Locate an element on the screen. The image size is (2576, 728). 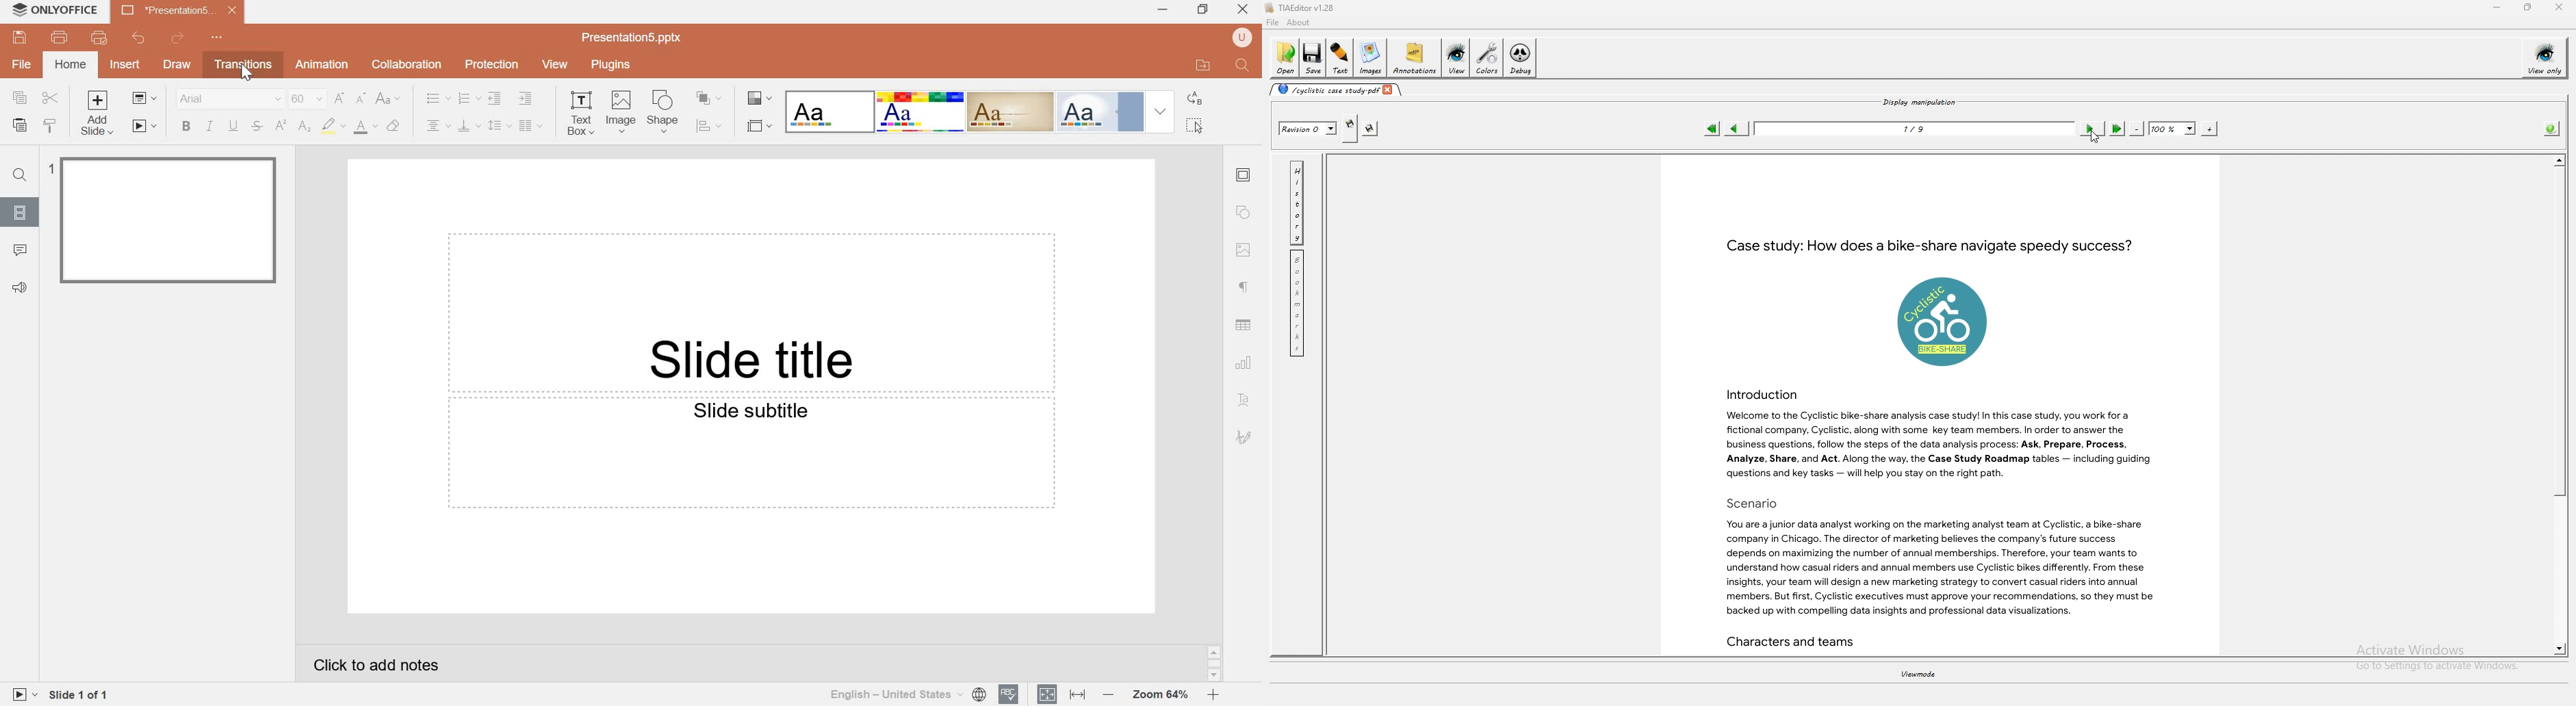
File is located at coordinates (20, 65).